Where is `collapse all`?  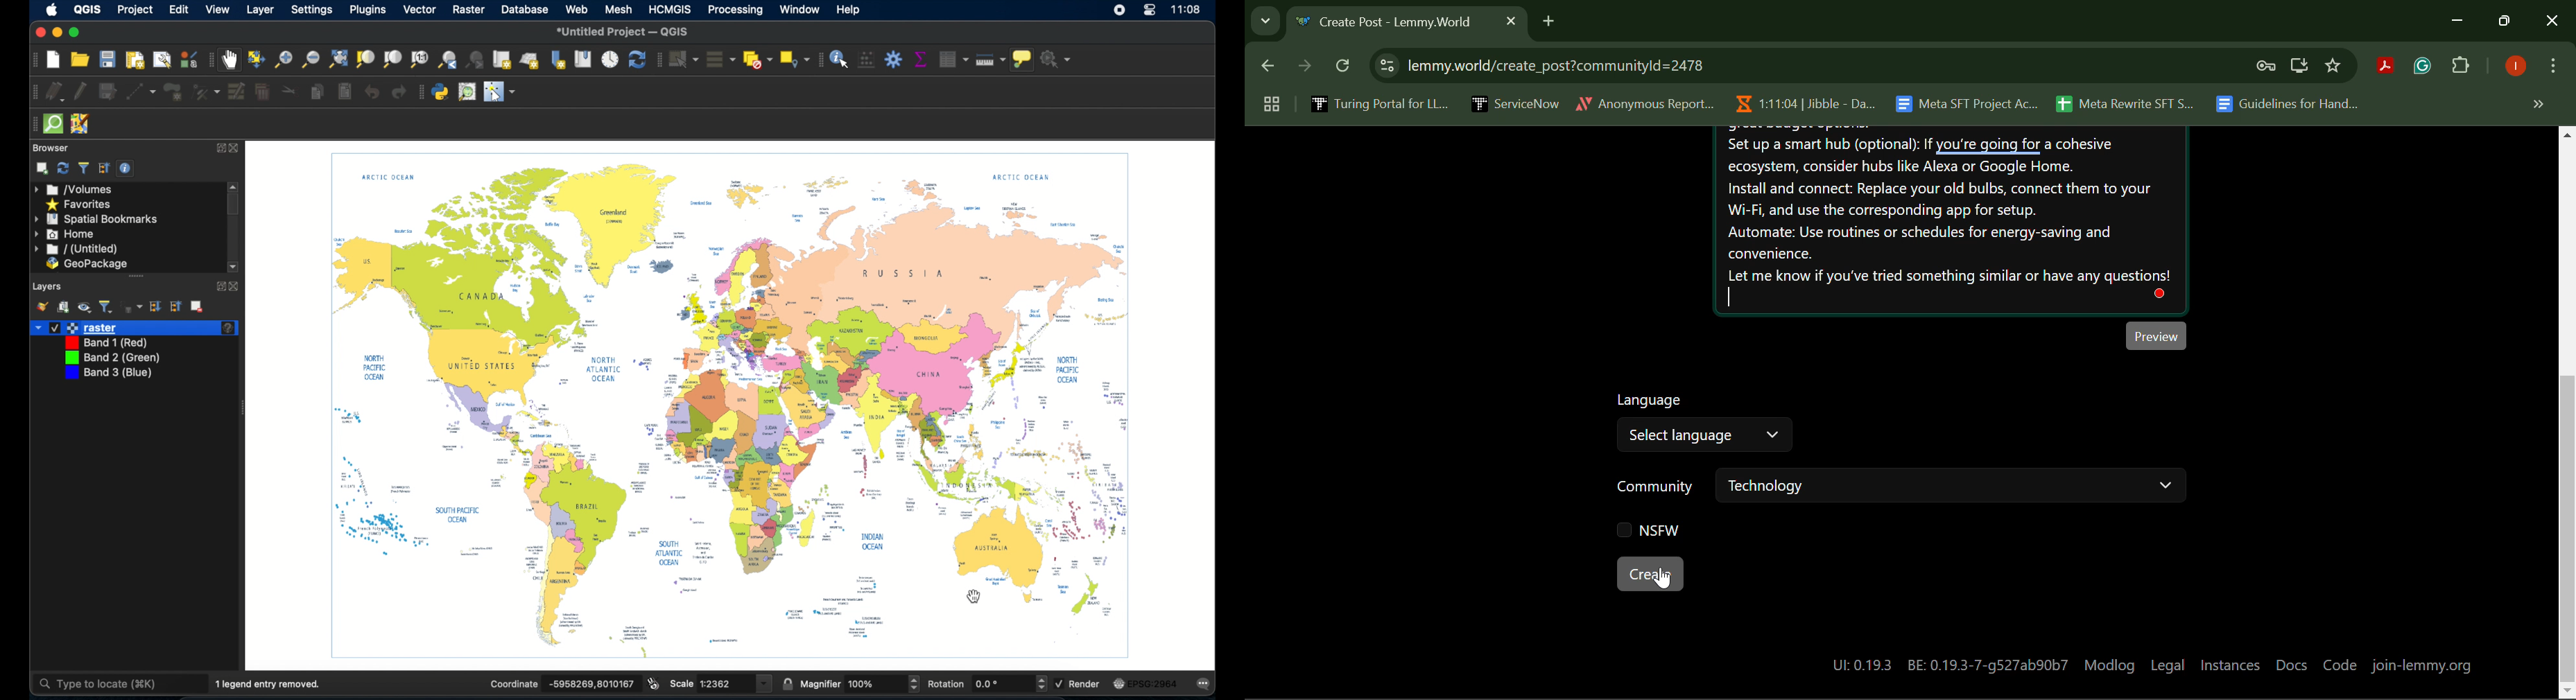 collapse all is located at coordinates (178, 306).